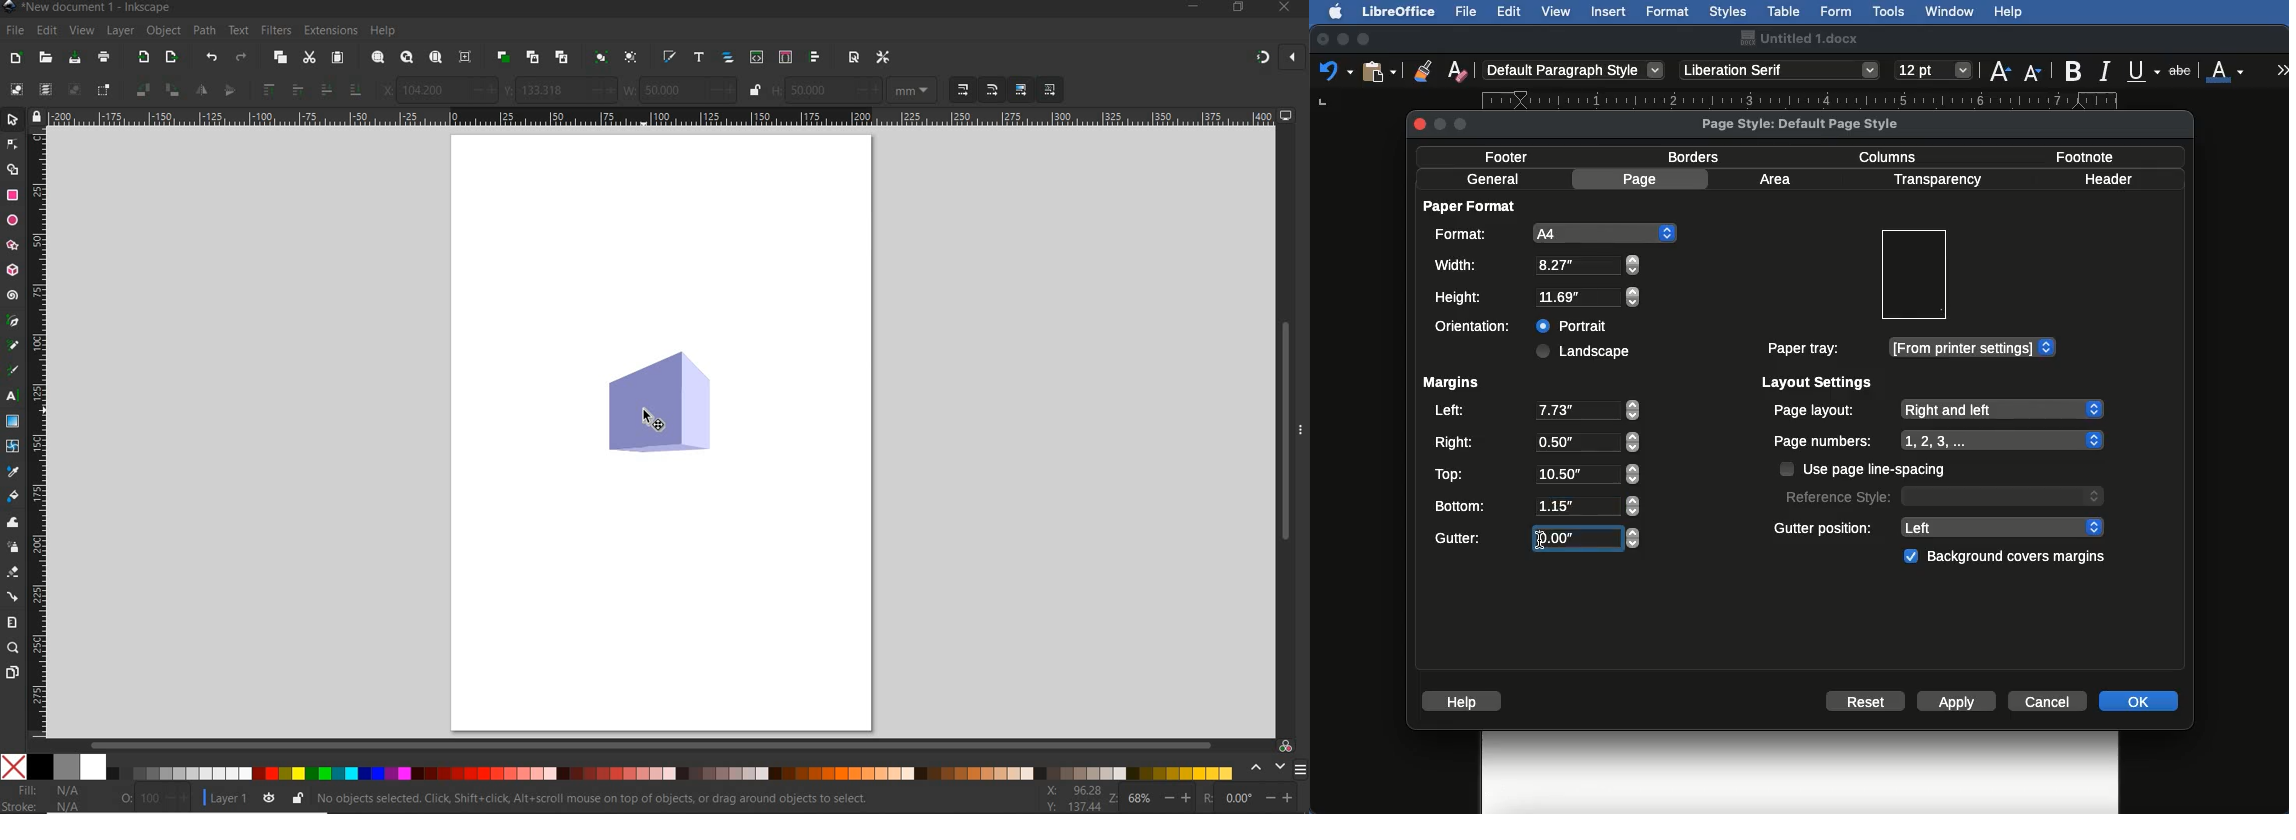  What do you see at coordinates (234, 90) in the screenshot?
I see `object flip` at bounding box center [234, 90].